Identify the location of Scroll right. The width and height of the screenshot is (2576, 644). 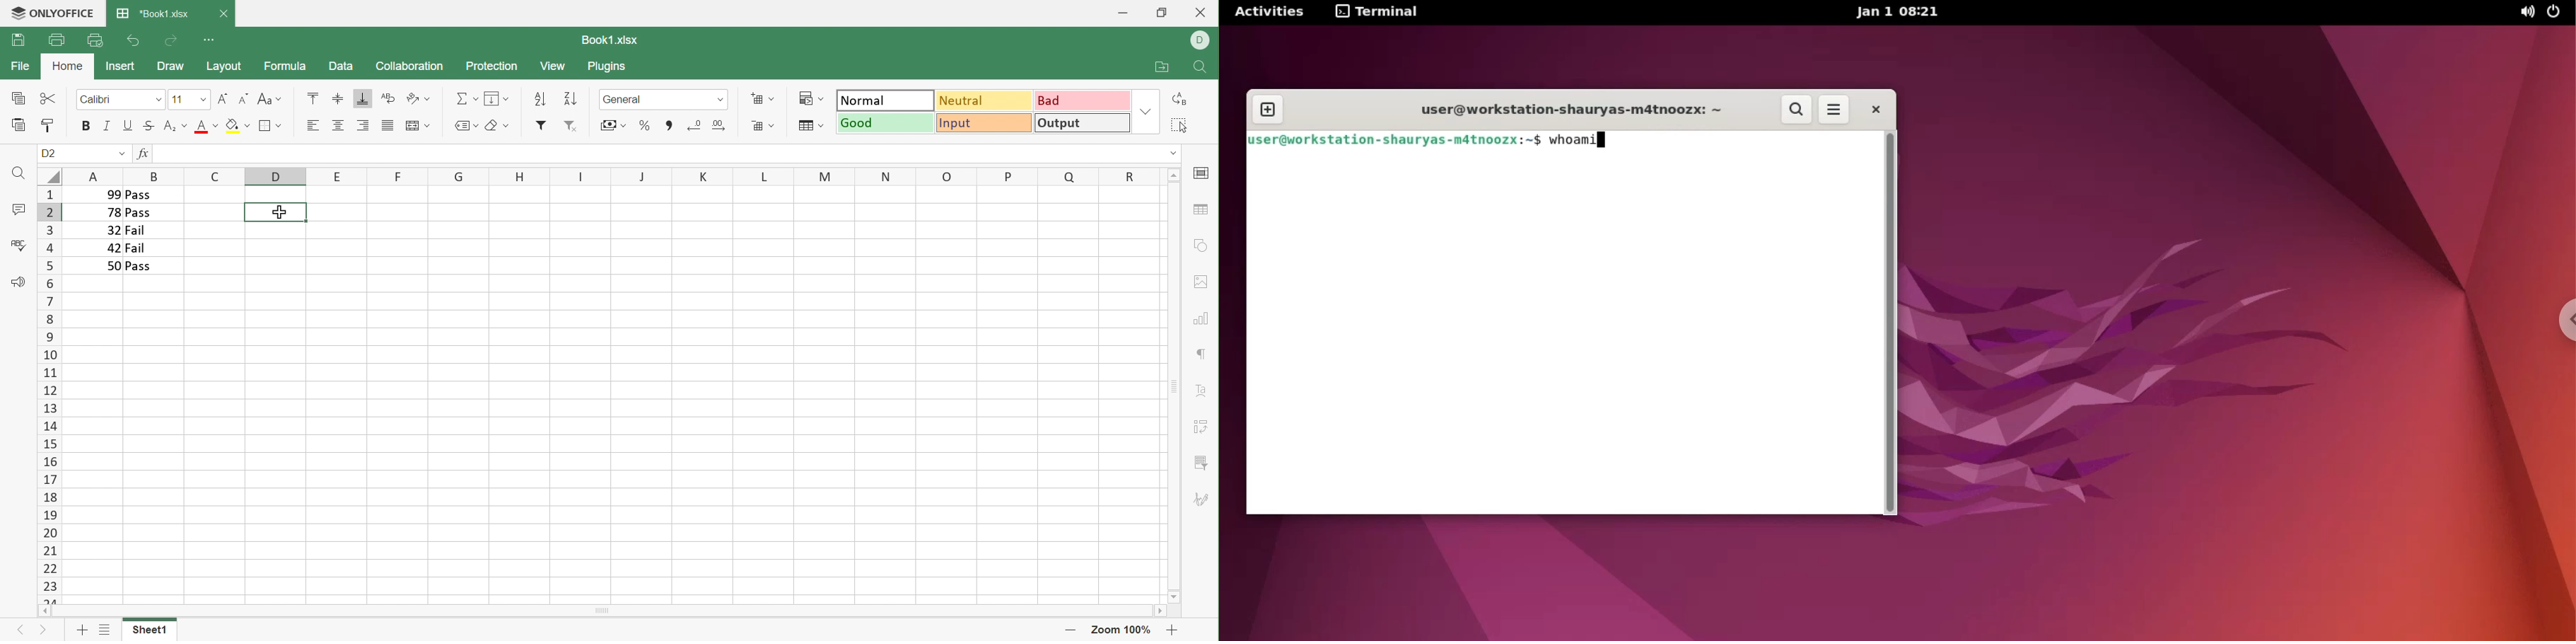
(1161, 612).